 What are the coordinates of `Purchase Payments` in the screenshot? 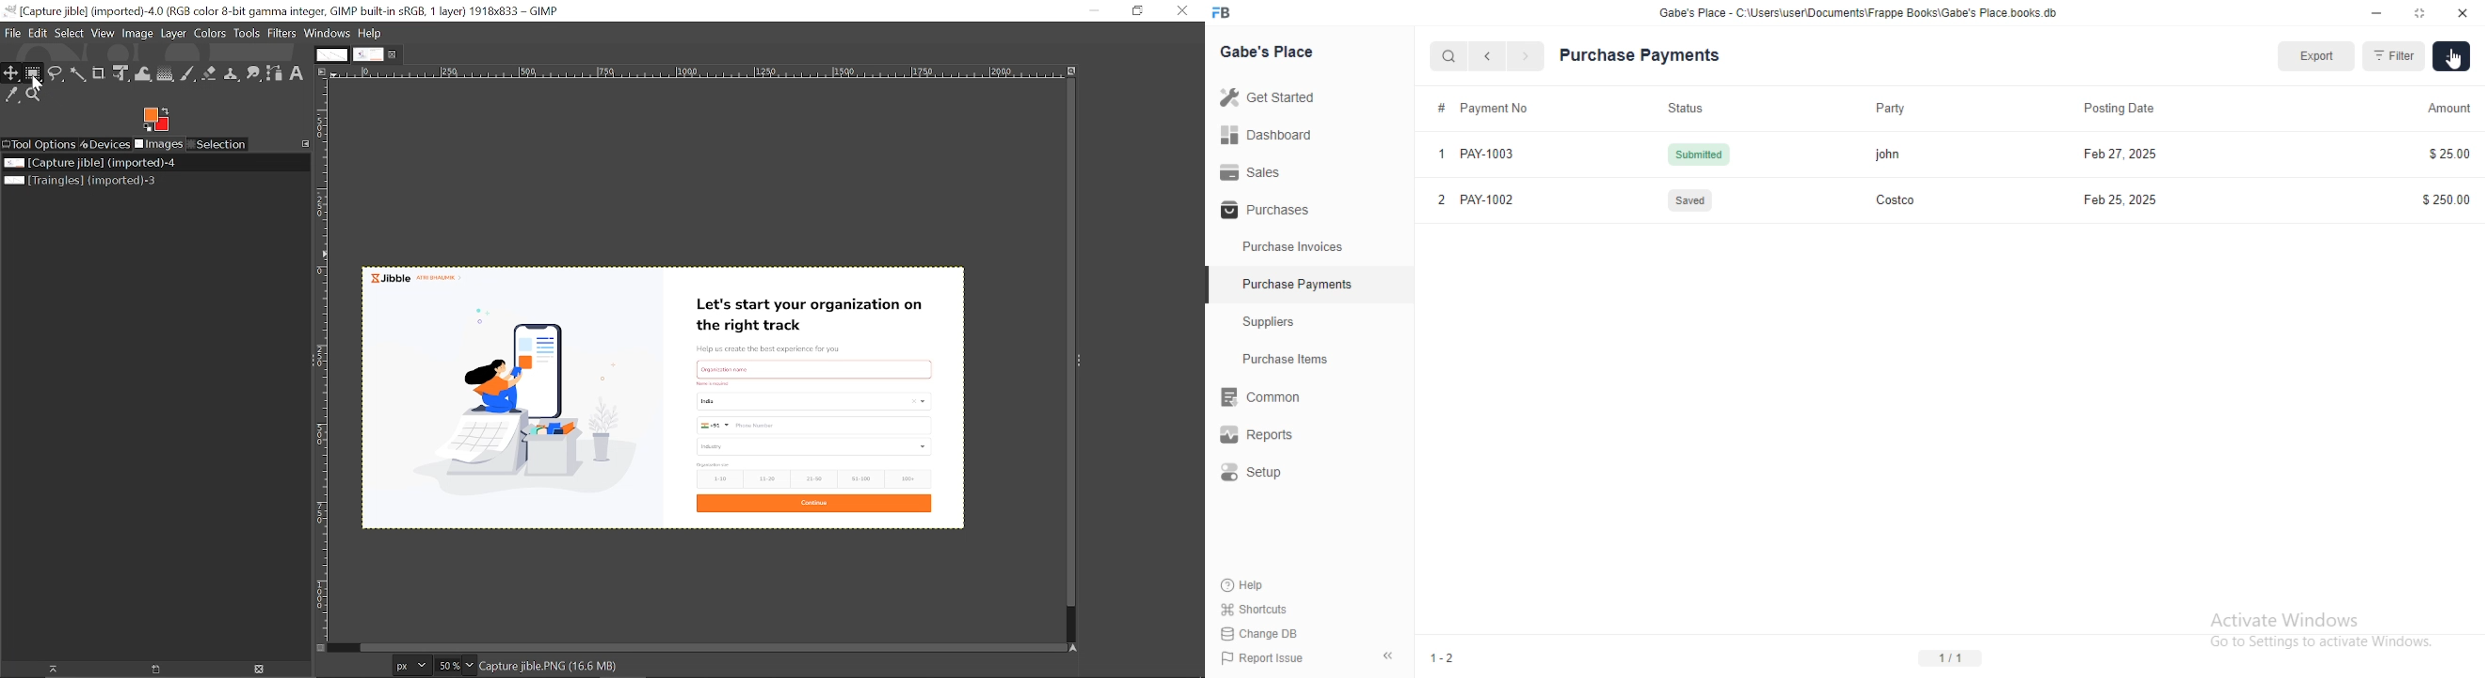 It's located at (1296, 284).